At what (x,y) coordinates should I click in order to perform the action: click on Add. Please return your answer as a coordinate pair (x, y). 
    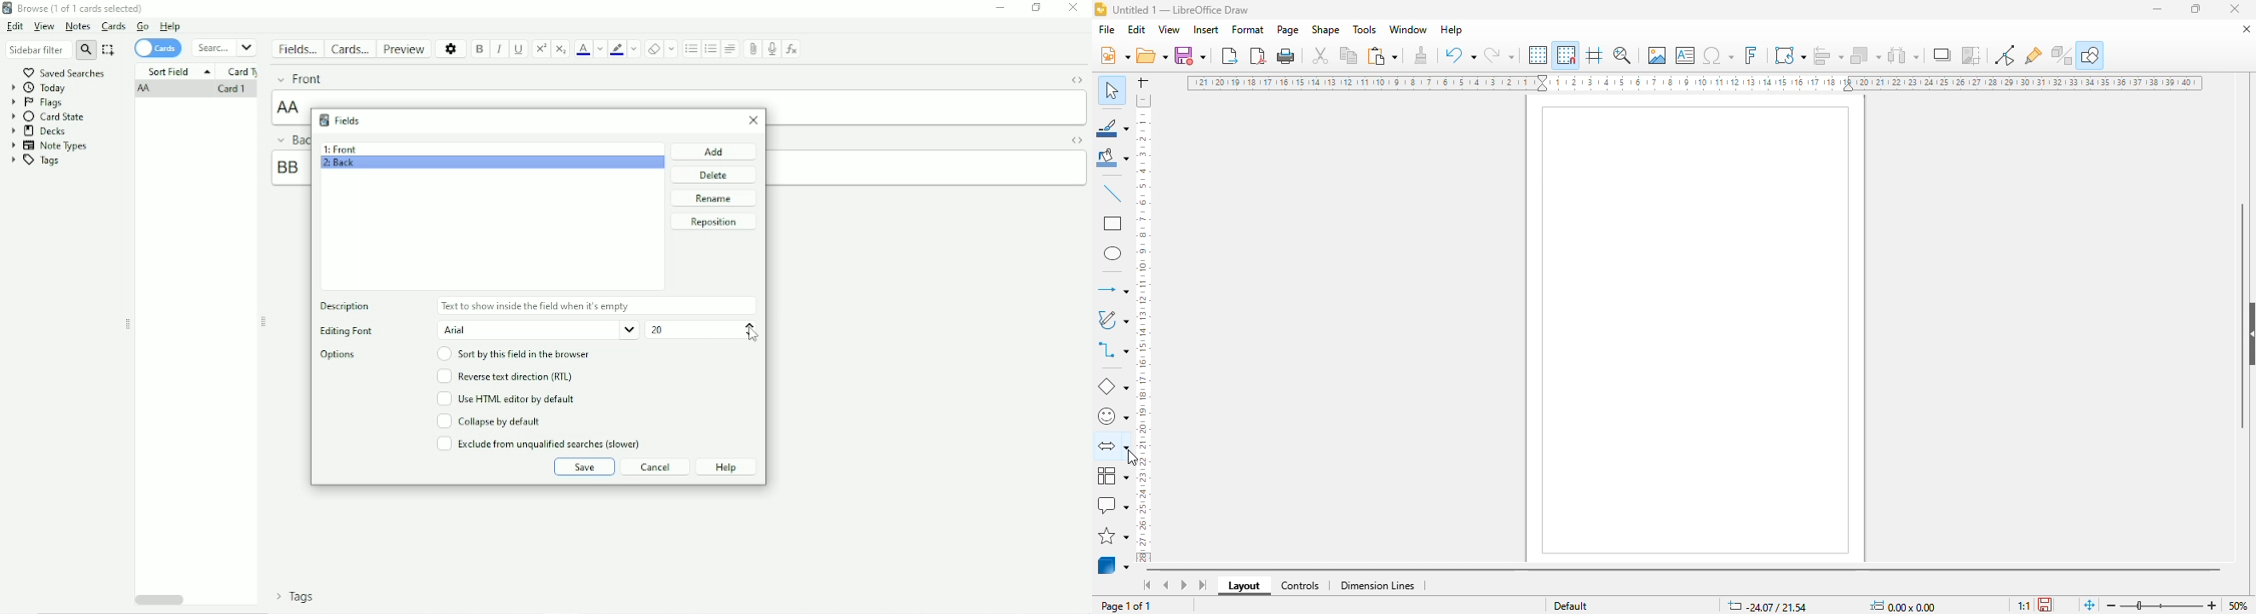
    Looking at the image, I should click on (715, 151).